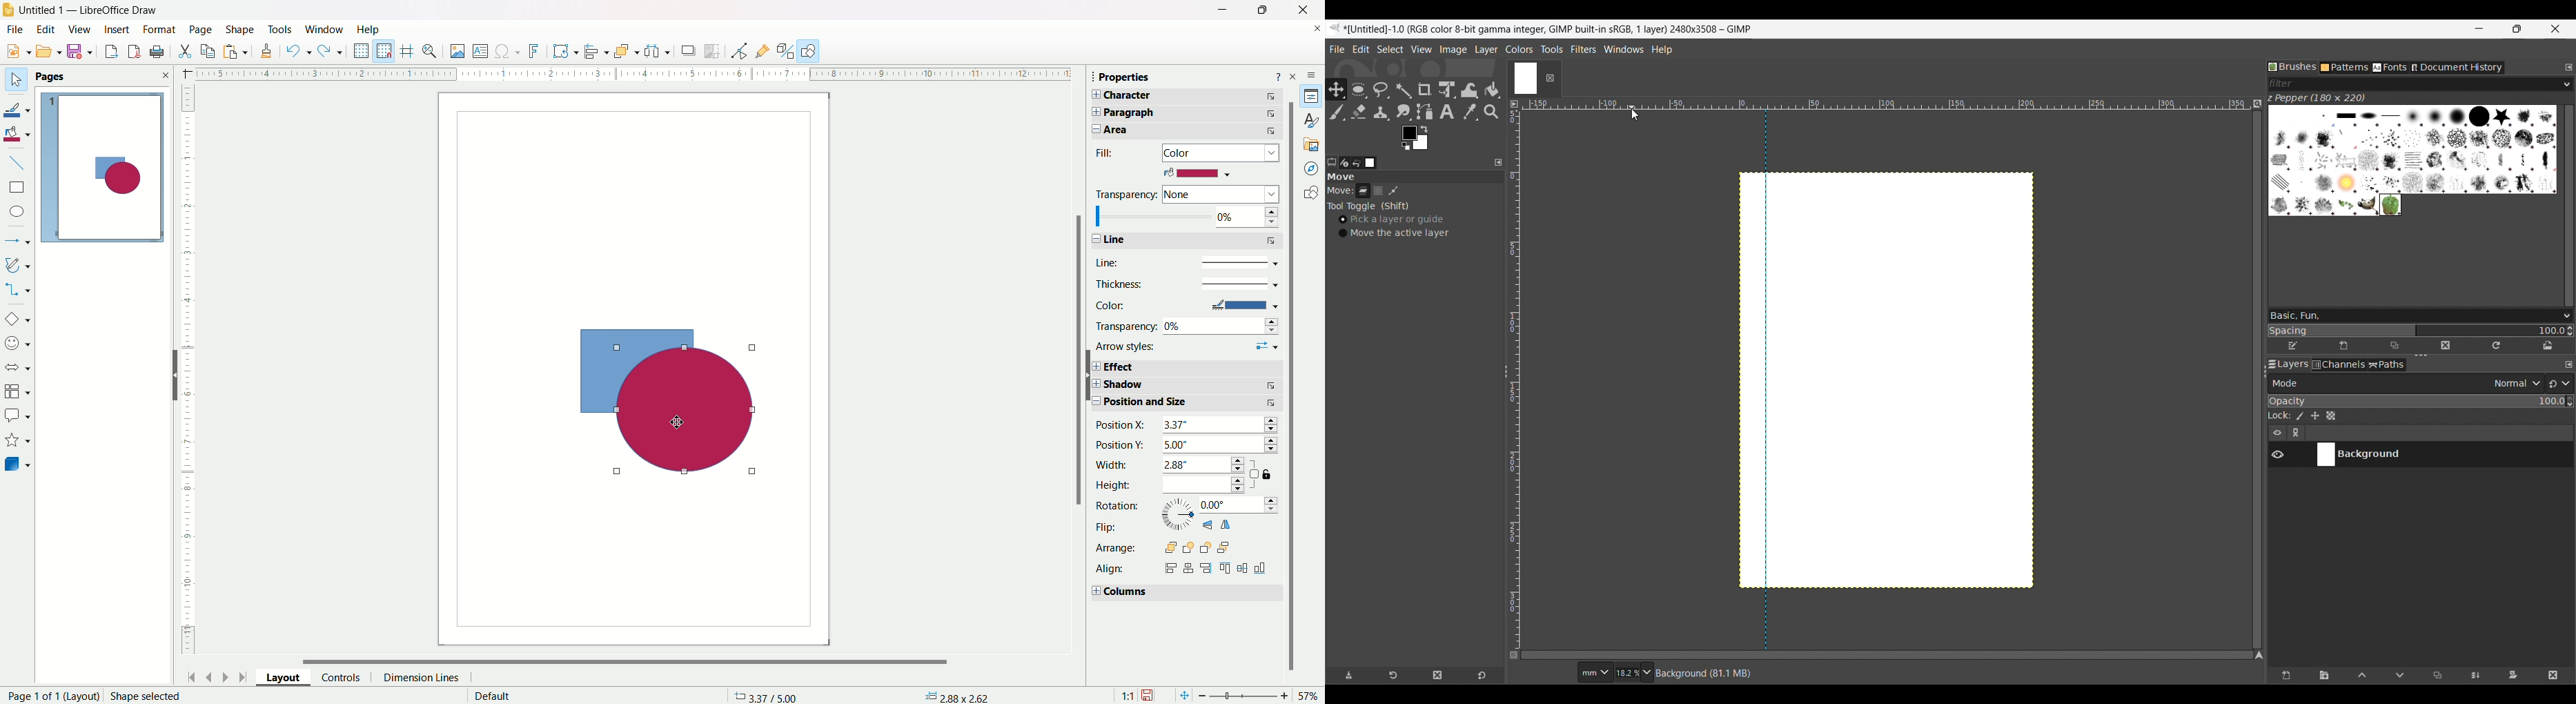  What do you see at coordinates (1181, 694) in the screenshot?
I see `fit to windows screen` at bounding box center [1181, 694].